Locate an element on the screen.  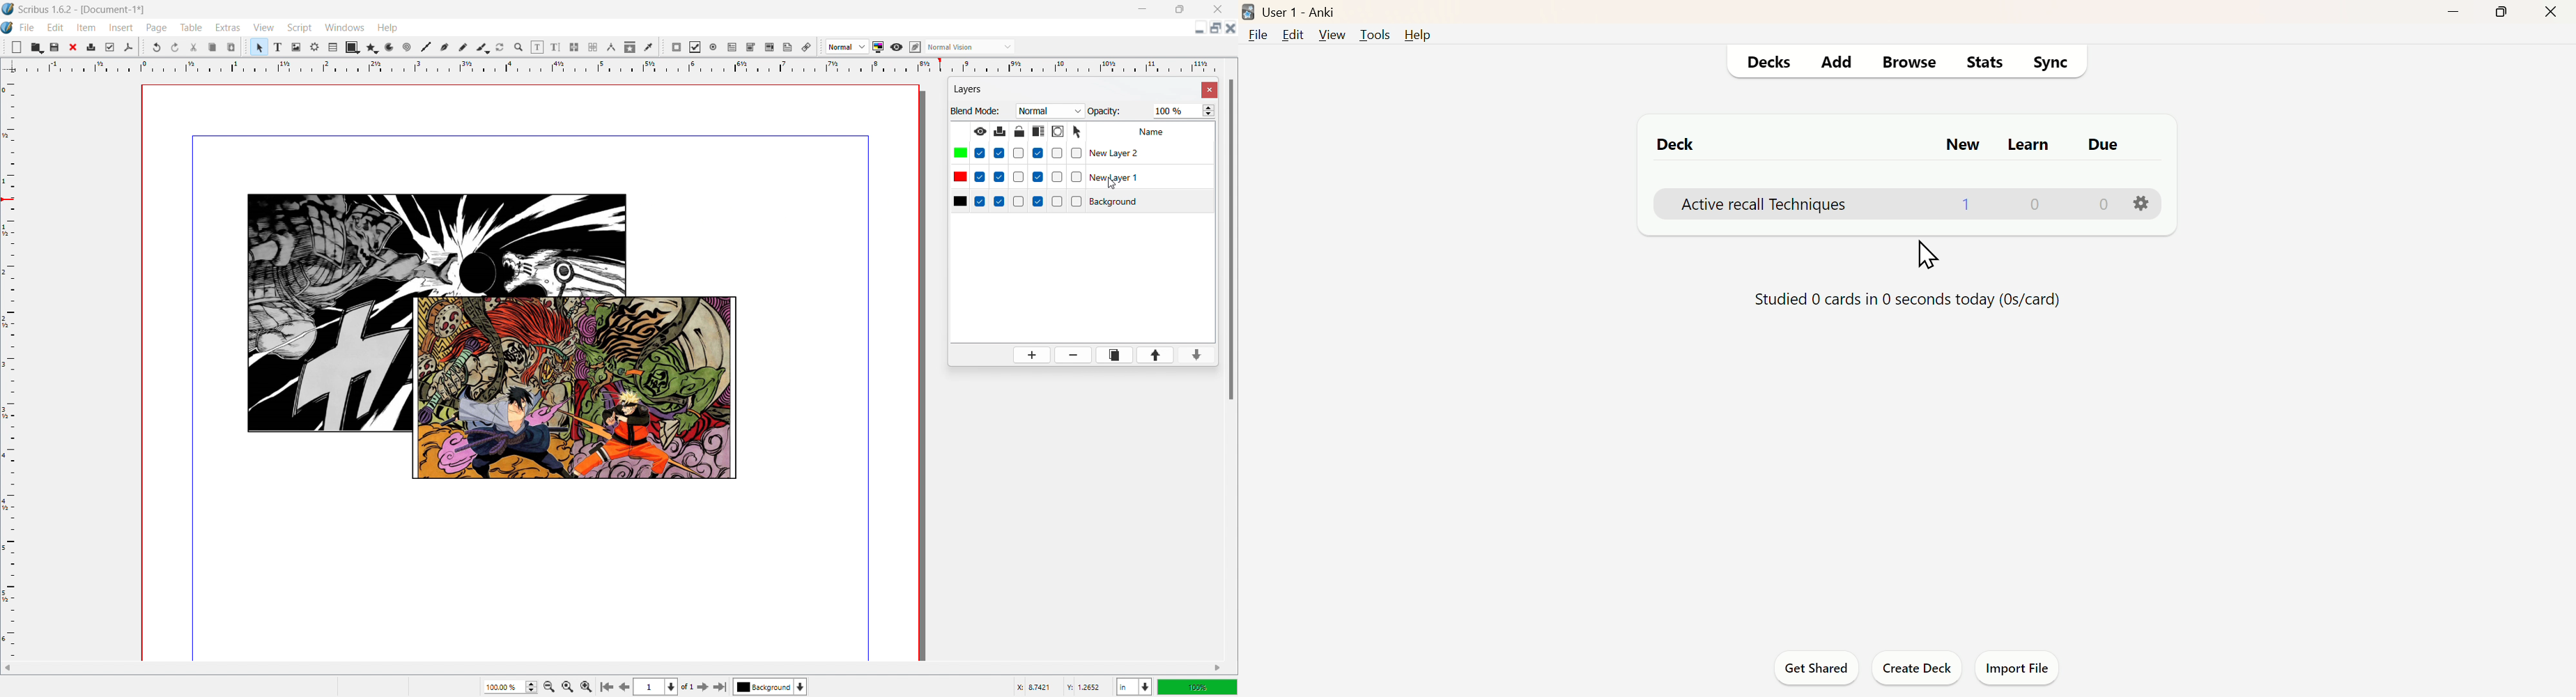
Deck details is located at coordinates (1920, 202).